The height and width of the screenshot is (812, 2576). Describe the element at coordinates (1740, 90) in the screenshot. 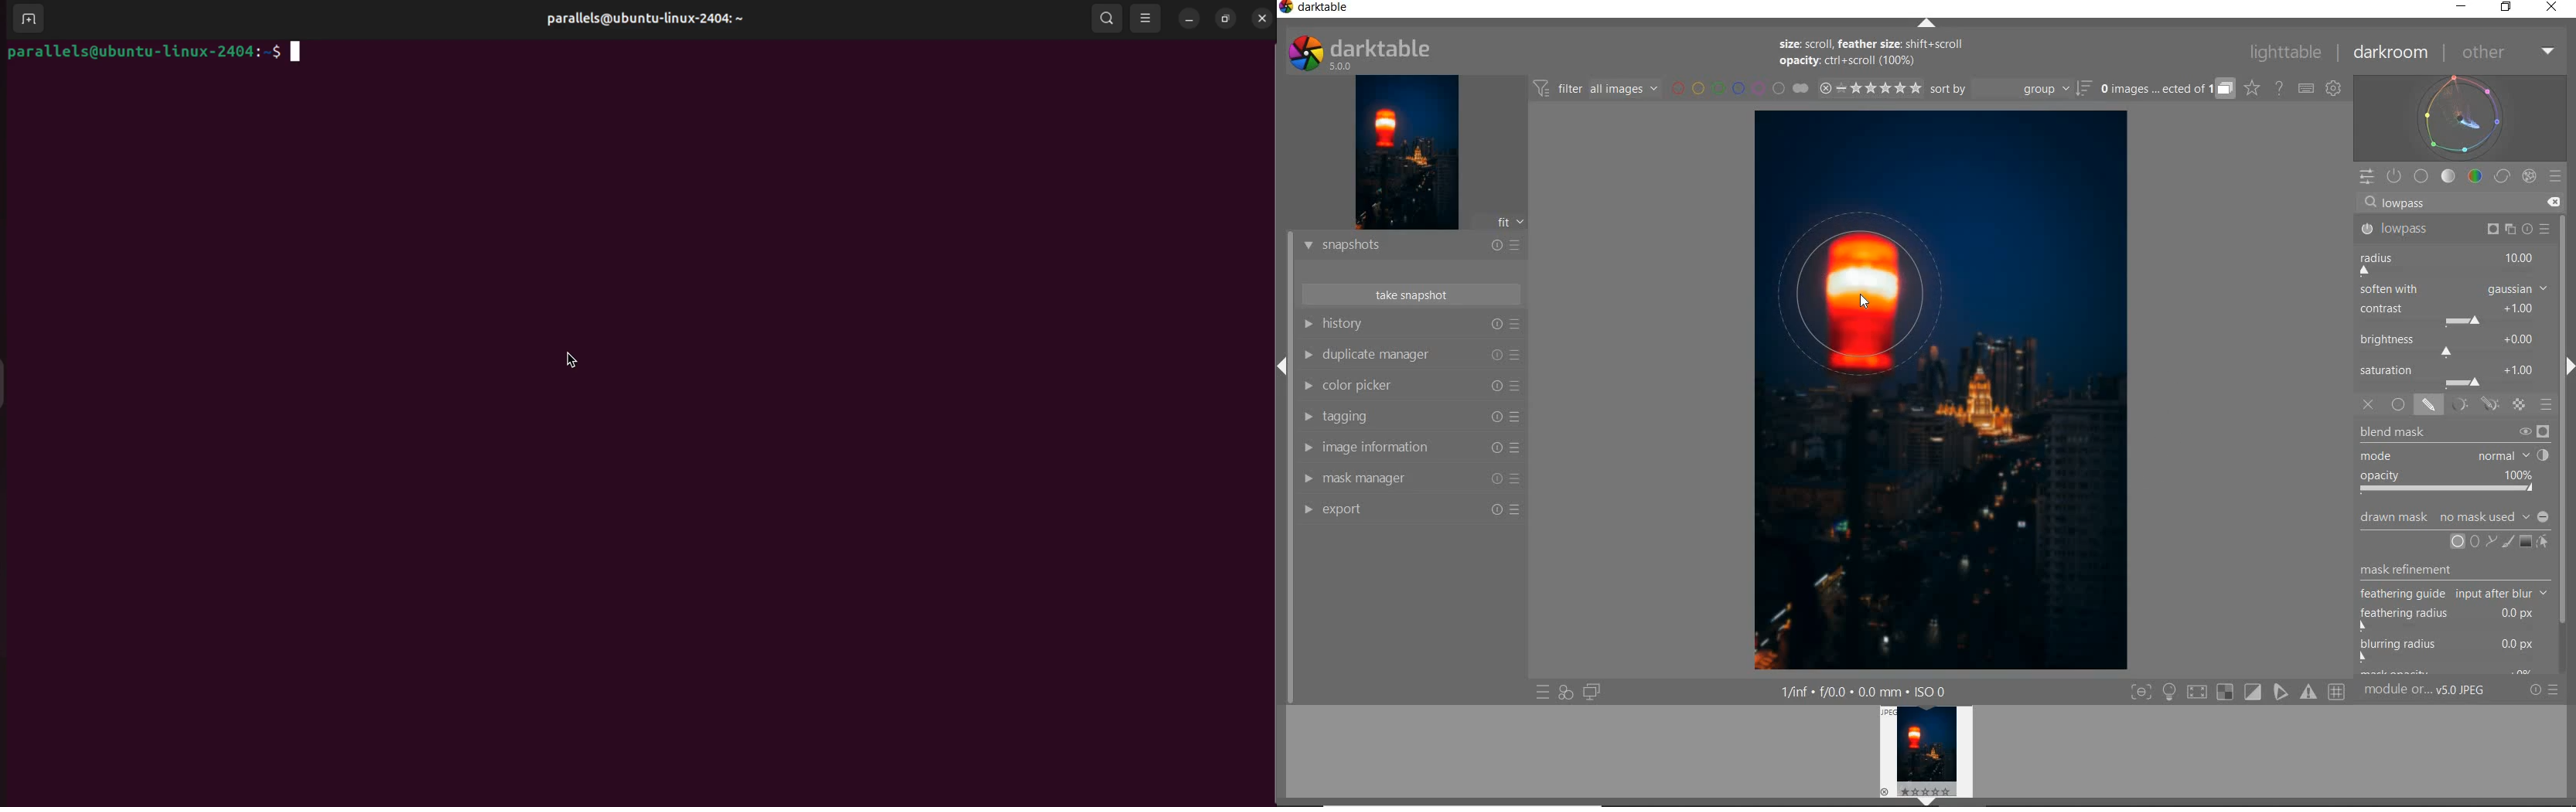

I see `FILTER BY IMAGE COLOR LABEL` at that location.